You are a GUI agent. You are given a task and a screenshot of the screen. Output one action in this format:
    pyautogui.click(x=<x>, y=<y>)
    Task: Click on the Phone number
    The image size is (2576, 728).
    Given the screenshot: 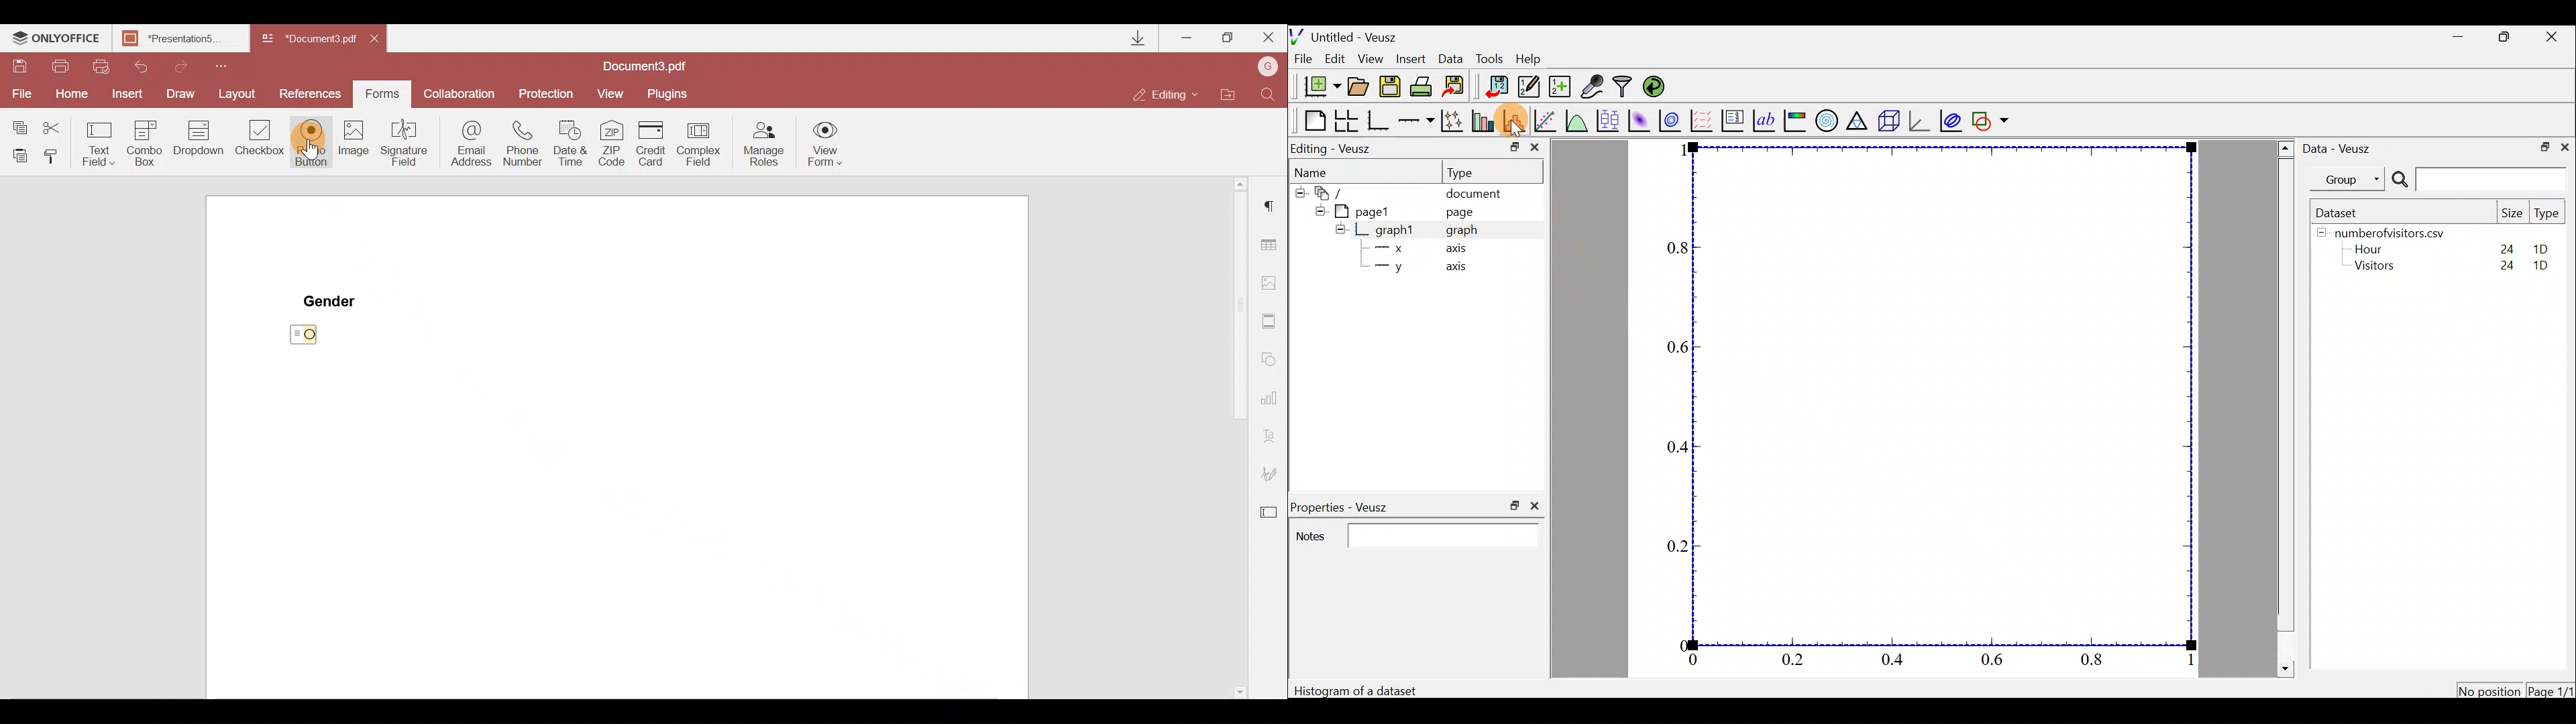 What is the action you would take?
    pyautogui.click(x=528, y=142)
    